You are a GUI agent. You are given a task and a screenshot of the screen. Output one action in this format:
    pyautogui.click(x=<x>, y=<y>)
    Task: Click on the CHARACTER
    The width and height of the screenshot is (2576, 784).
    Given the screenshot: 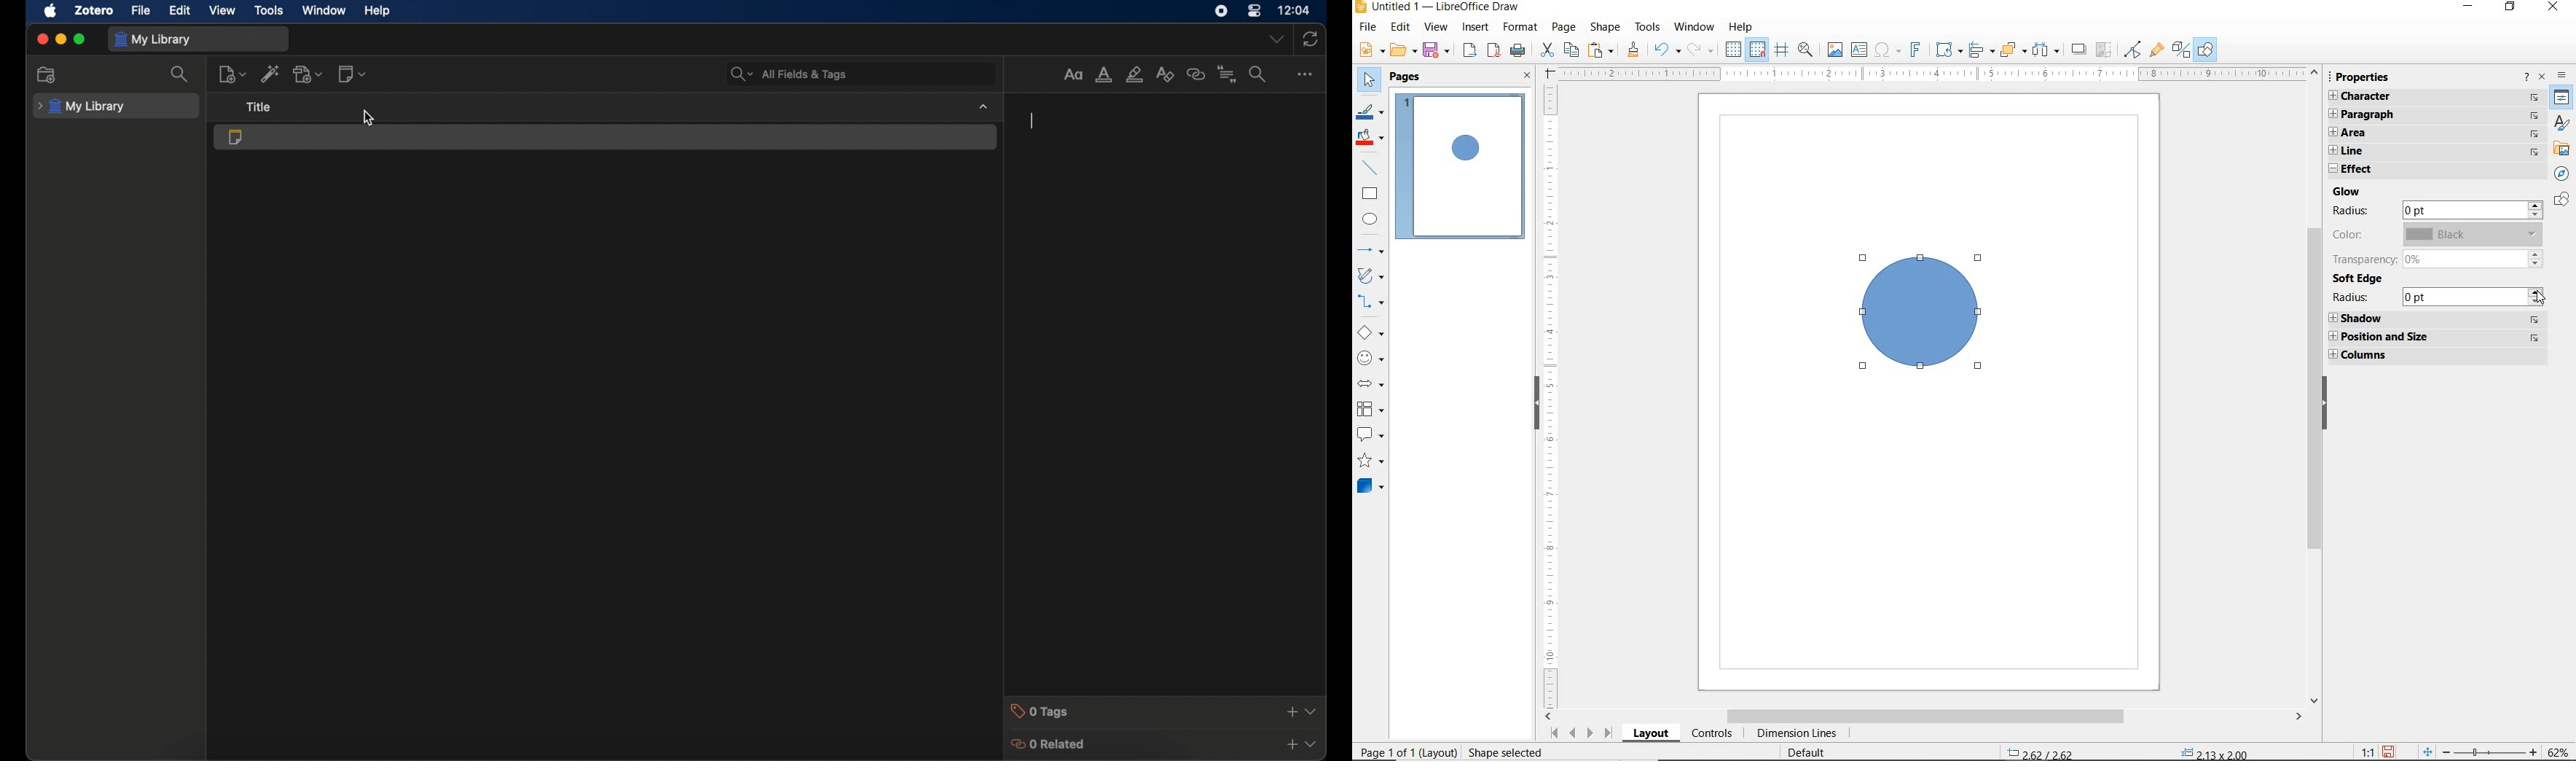 What is the action you would take?
    pyautogui.click(x=2425, y=98)
    